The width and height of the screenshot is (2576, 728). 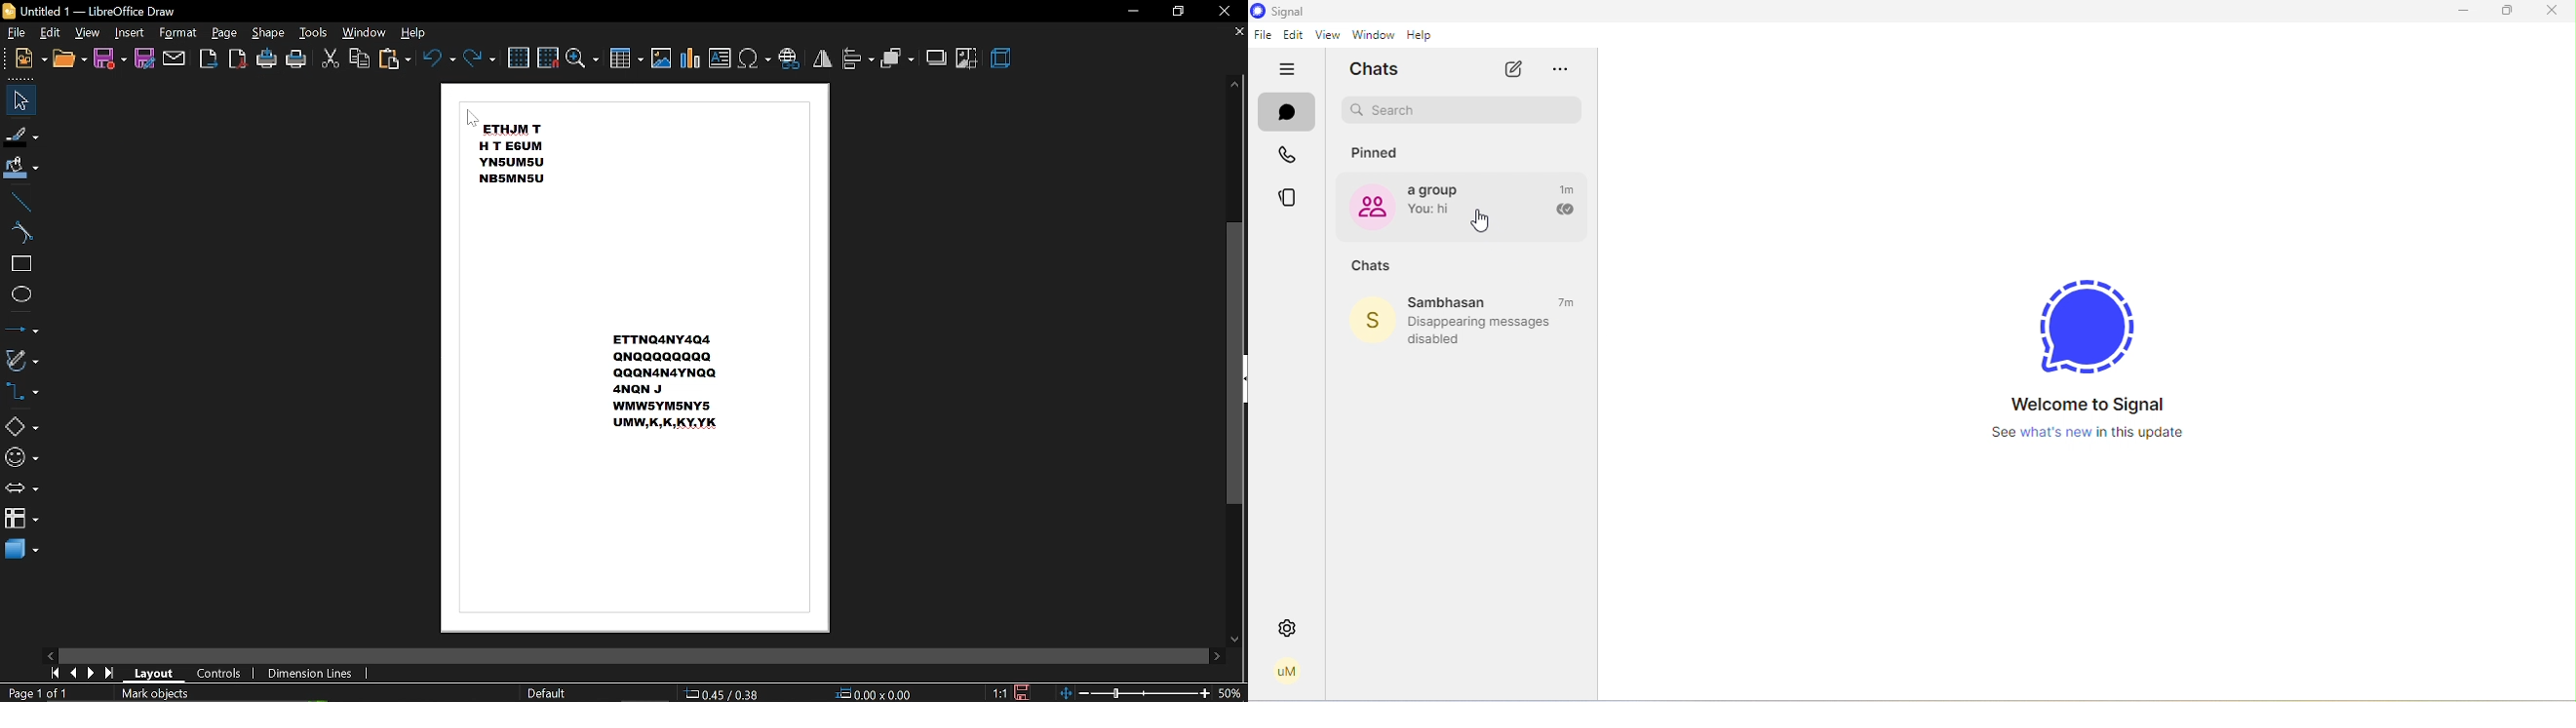 I want to click on pinned, so click(x=1378, y=154).